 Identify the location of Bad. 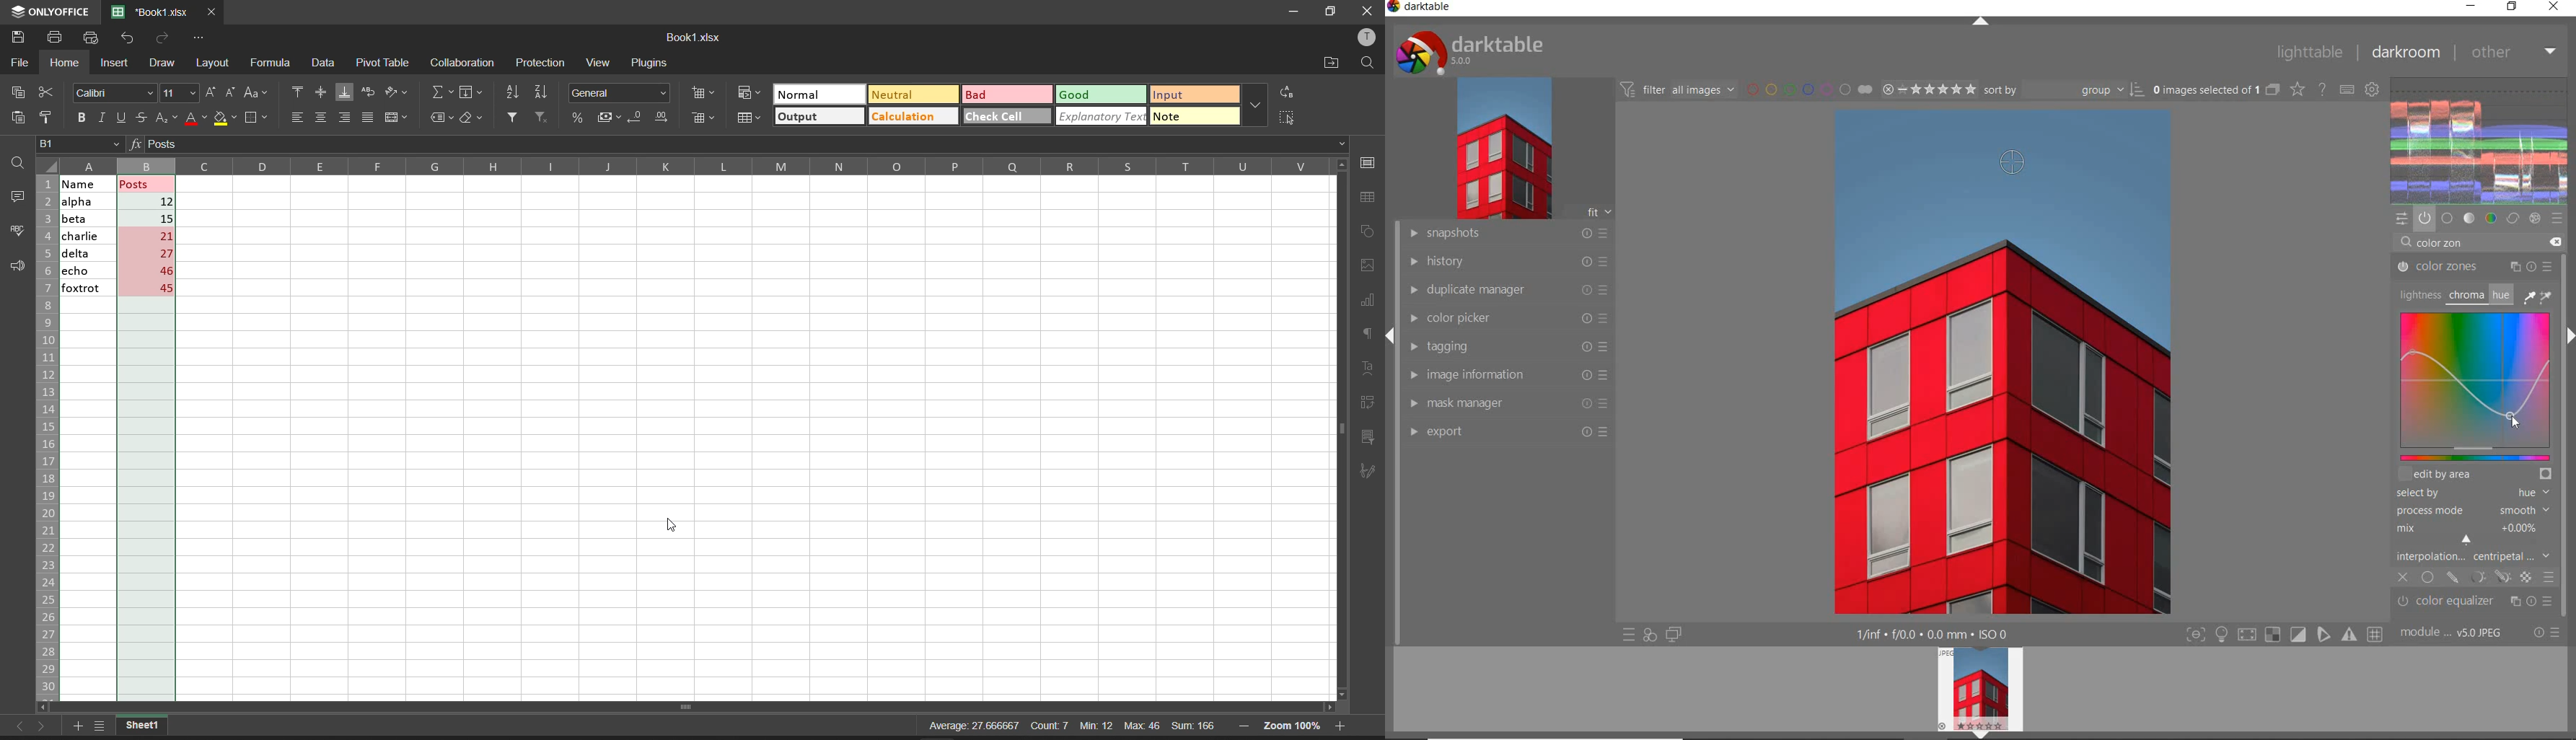
(979, 94).